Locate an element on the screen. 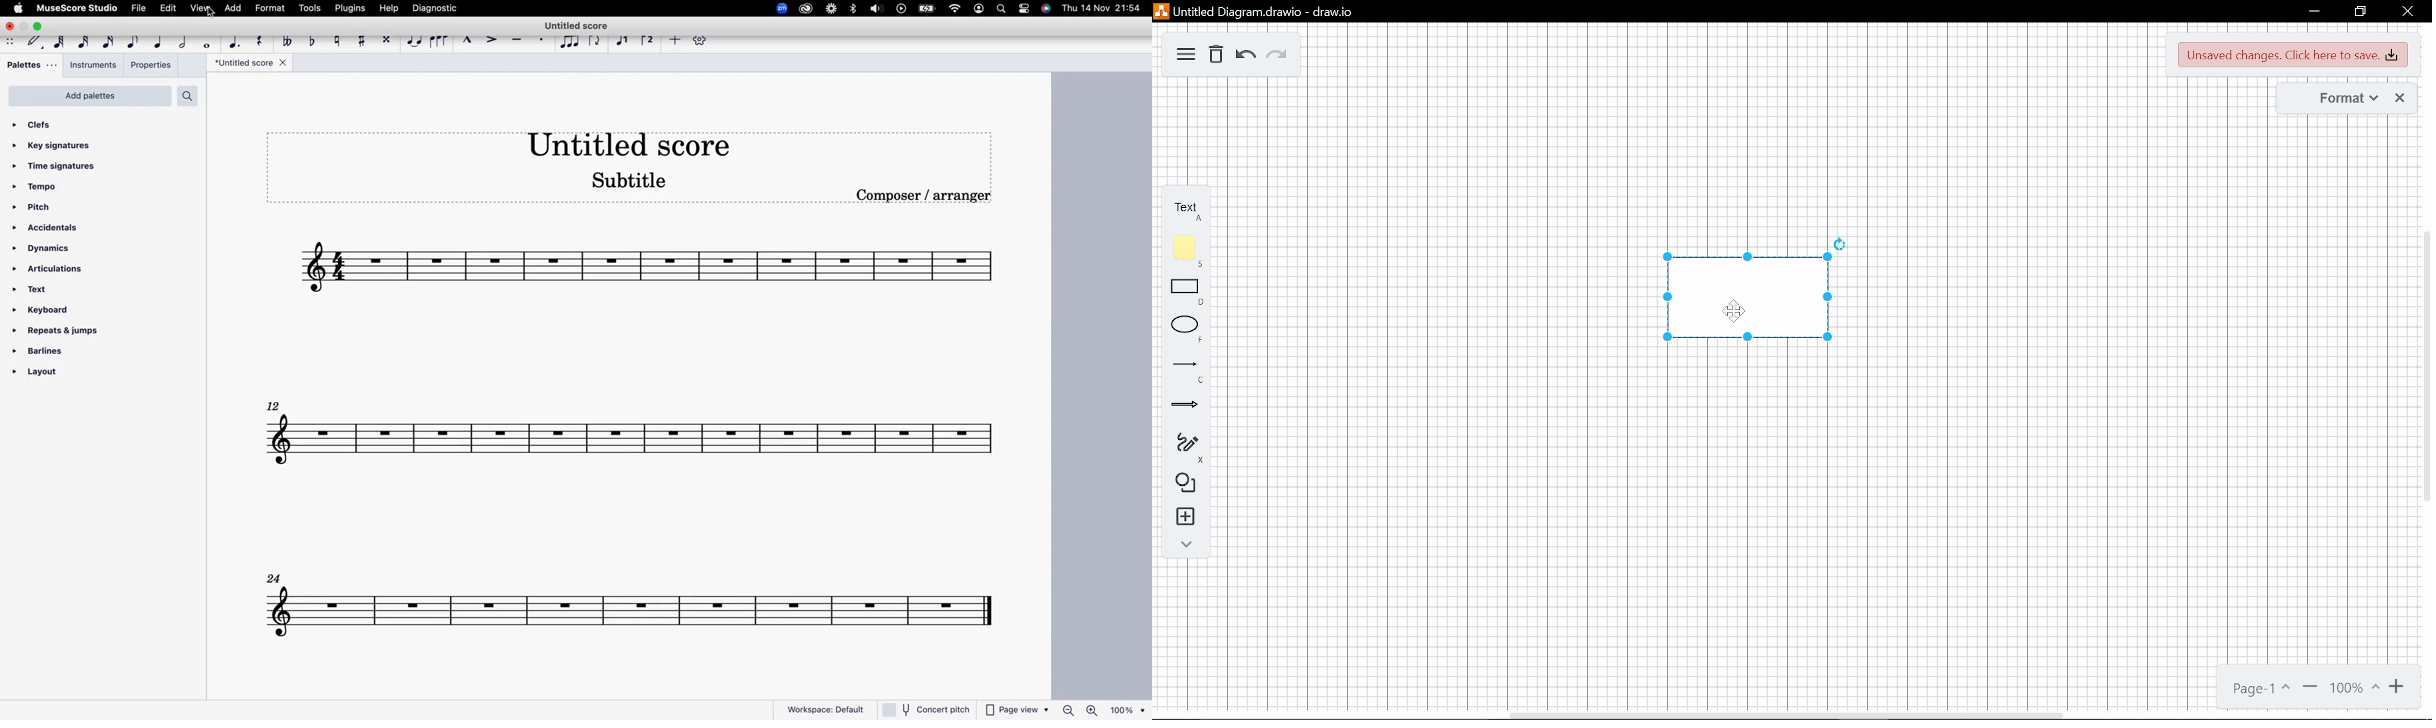 This screenshot has width=2436, height=728. score is located at coordinates (629, 604).